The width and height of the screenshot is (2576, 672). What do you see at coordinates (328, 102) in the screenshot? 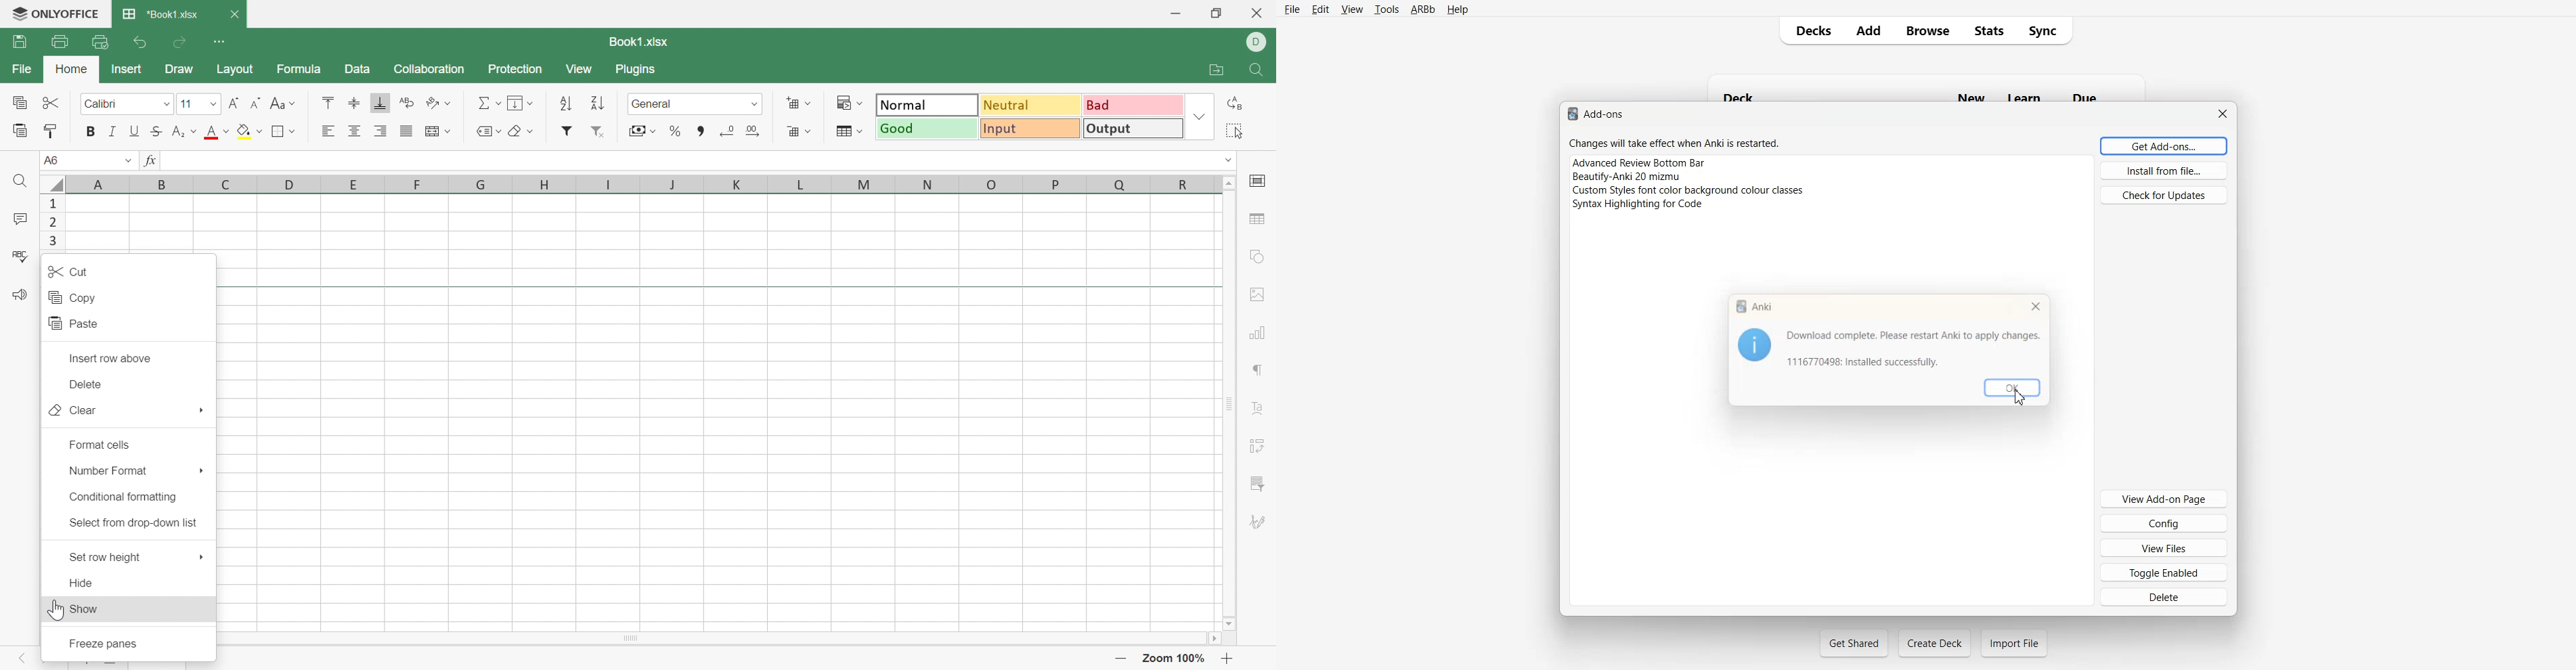
I see `Align Top` at bounding box center [328, 102].